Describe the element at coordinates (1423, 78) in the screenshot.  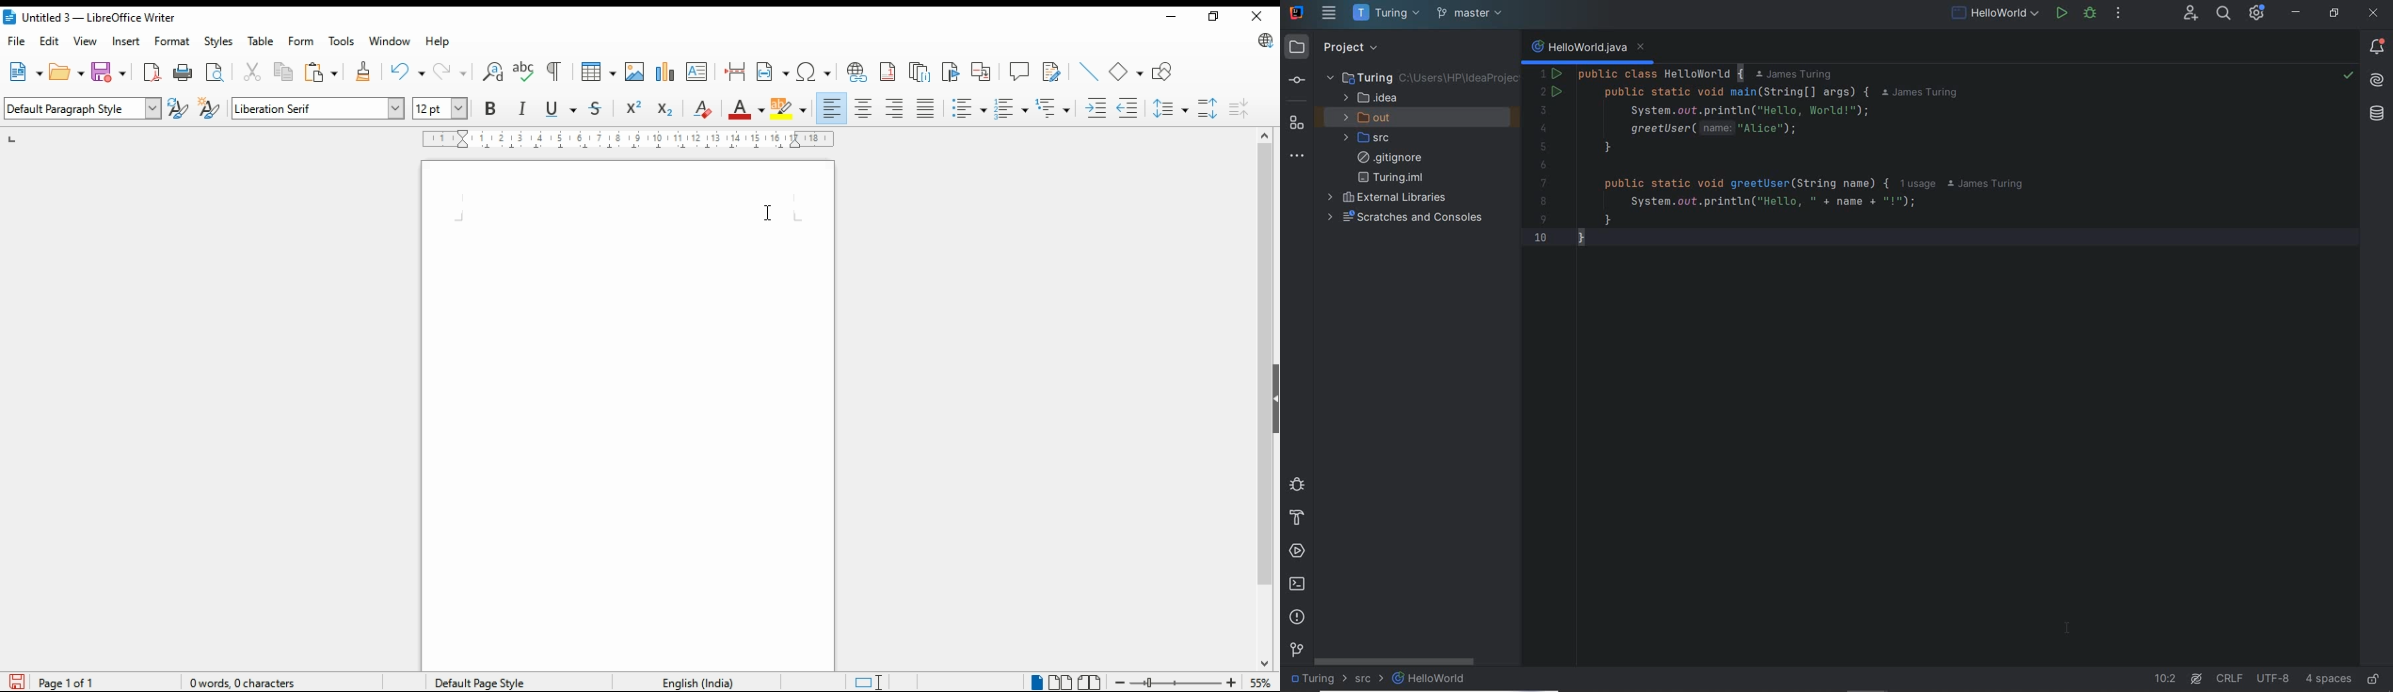
I see `Turing(project folder)` at that location.